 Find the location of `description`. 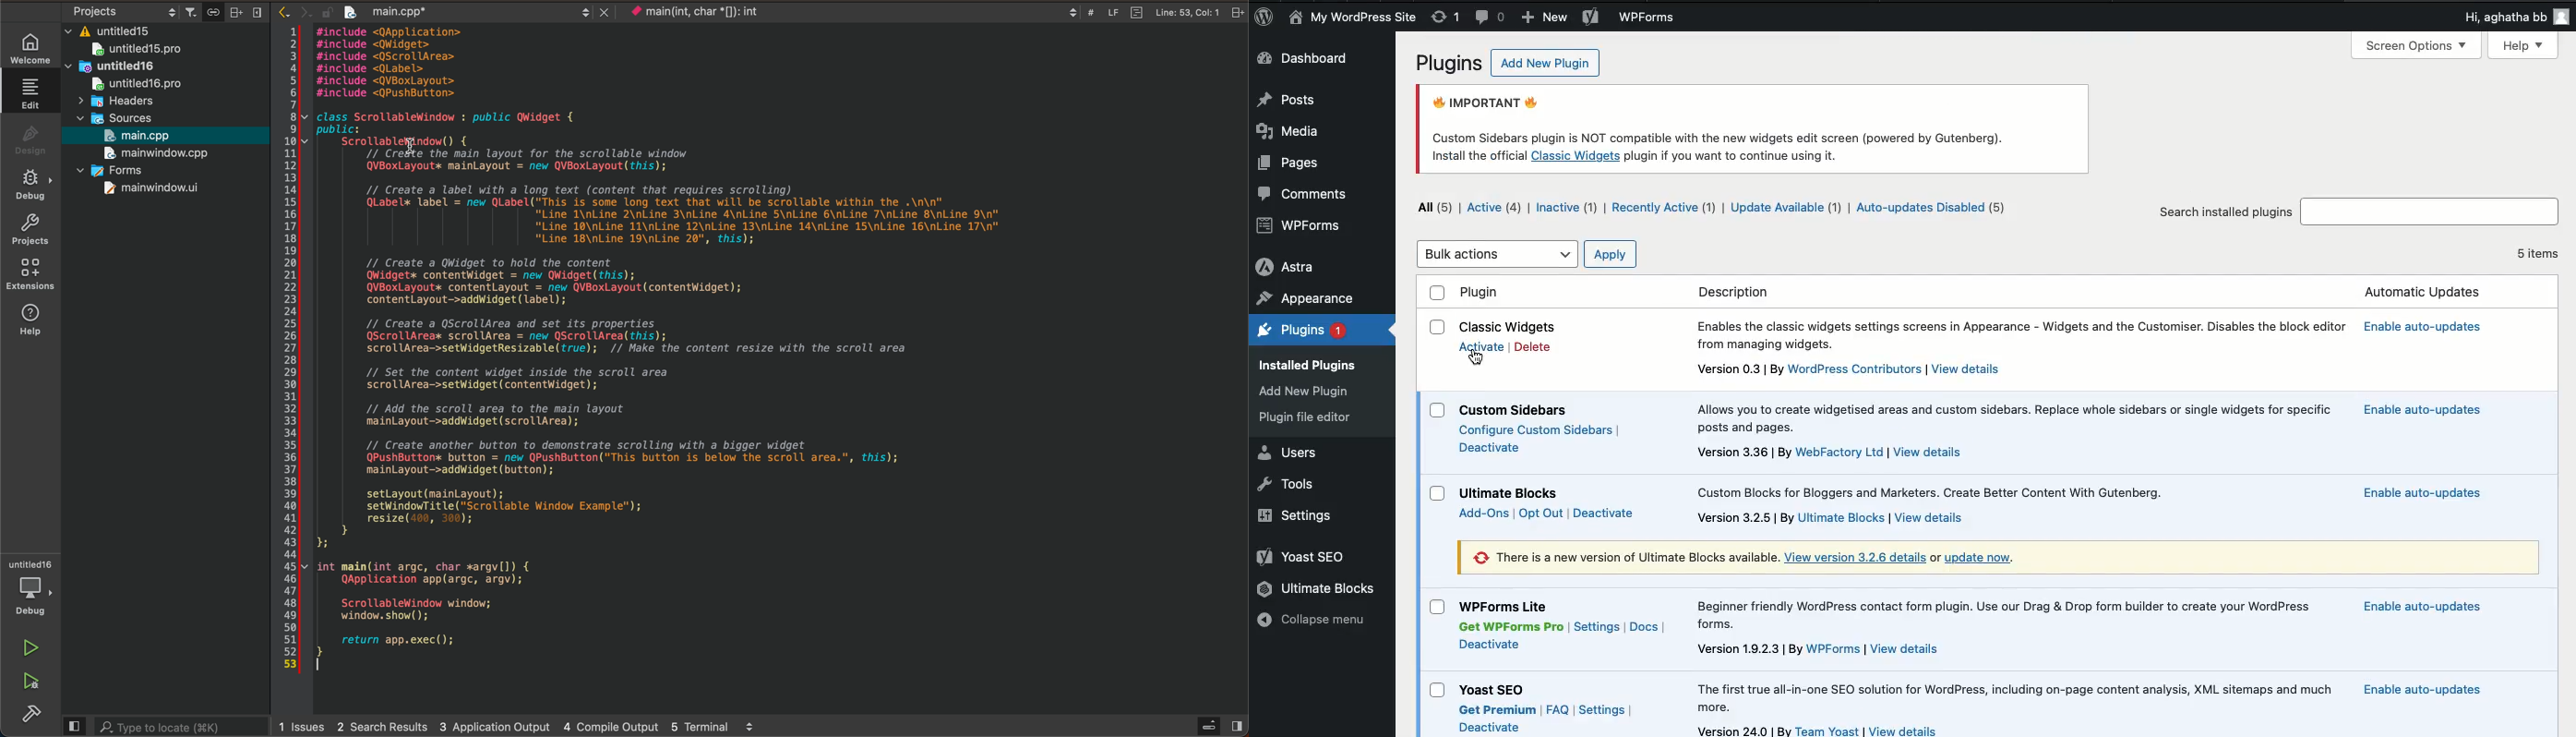

description is located at coordinates (1942, 490).